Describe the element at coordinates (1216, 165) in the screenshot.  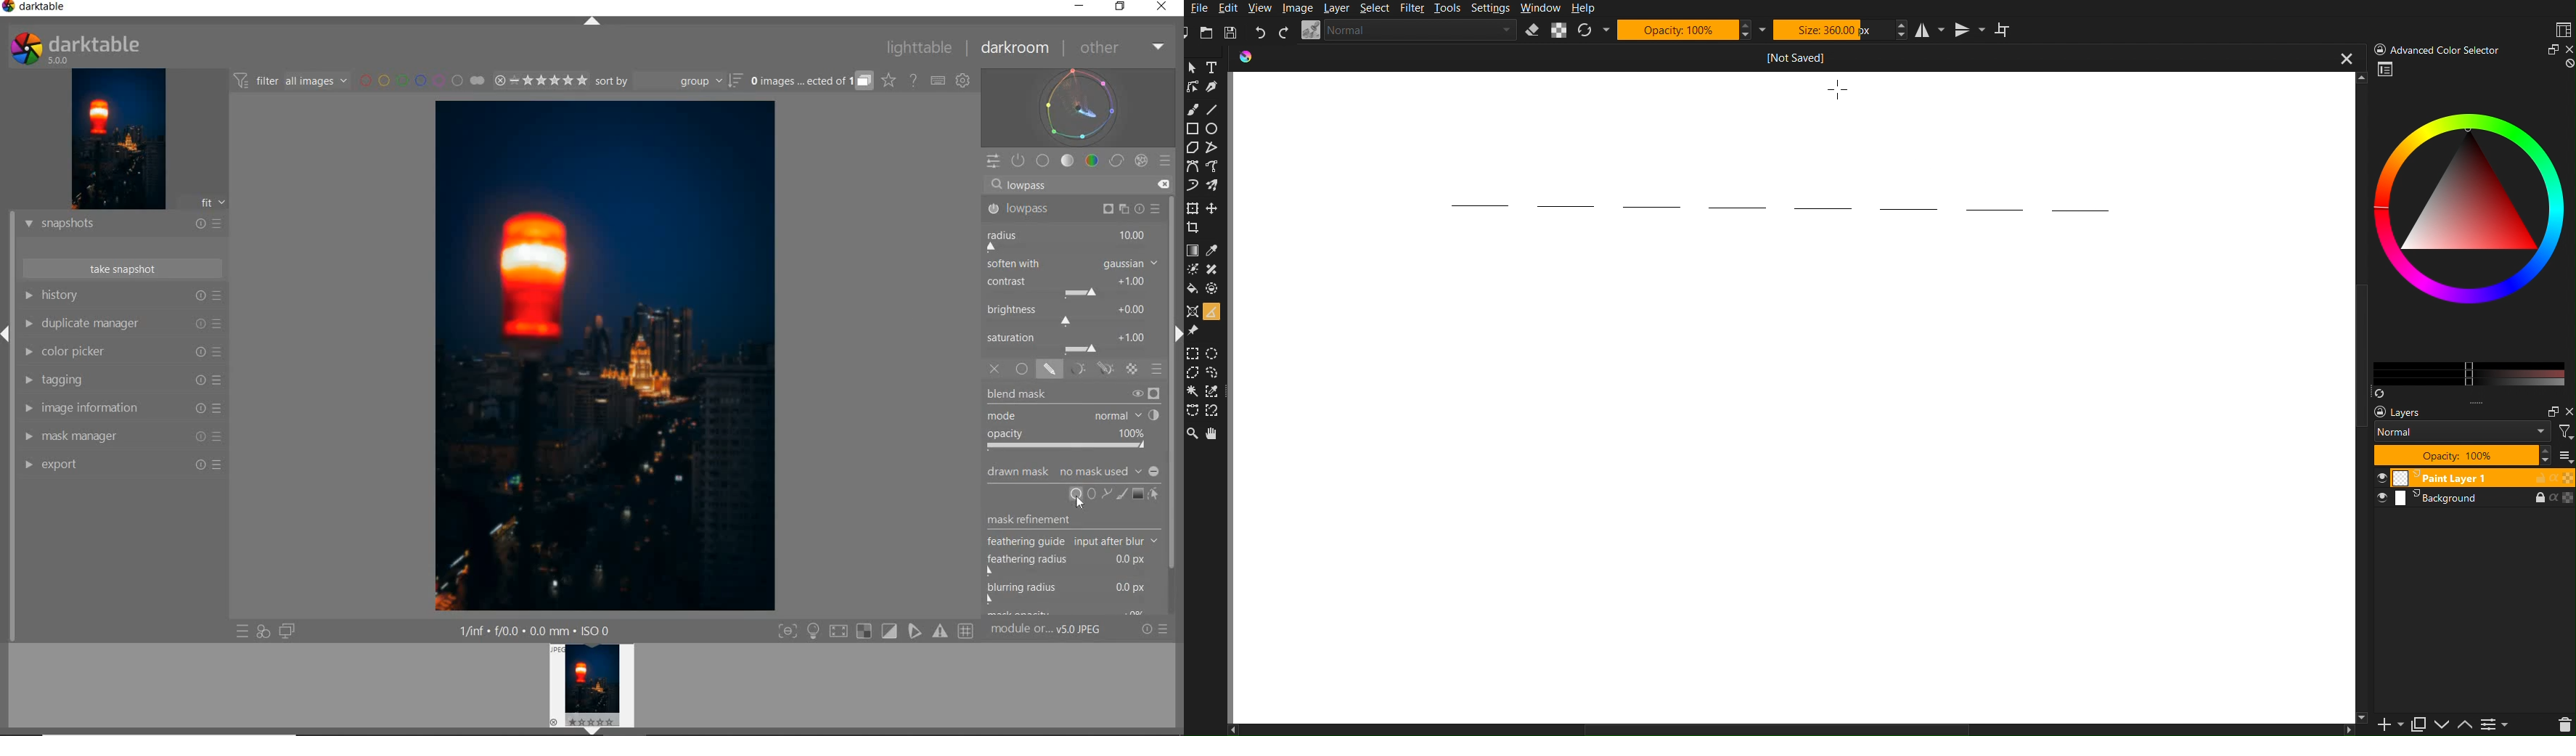
I see `Bezier Curve` at that location.